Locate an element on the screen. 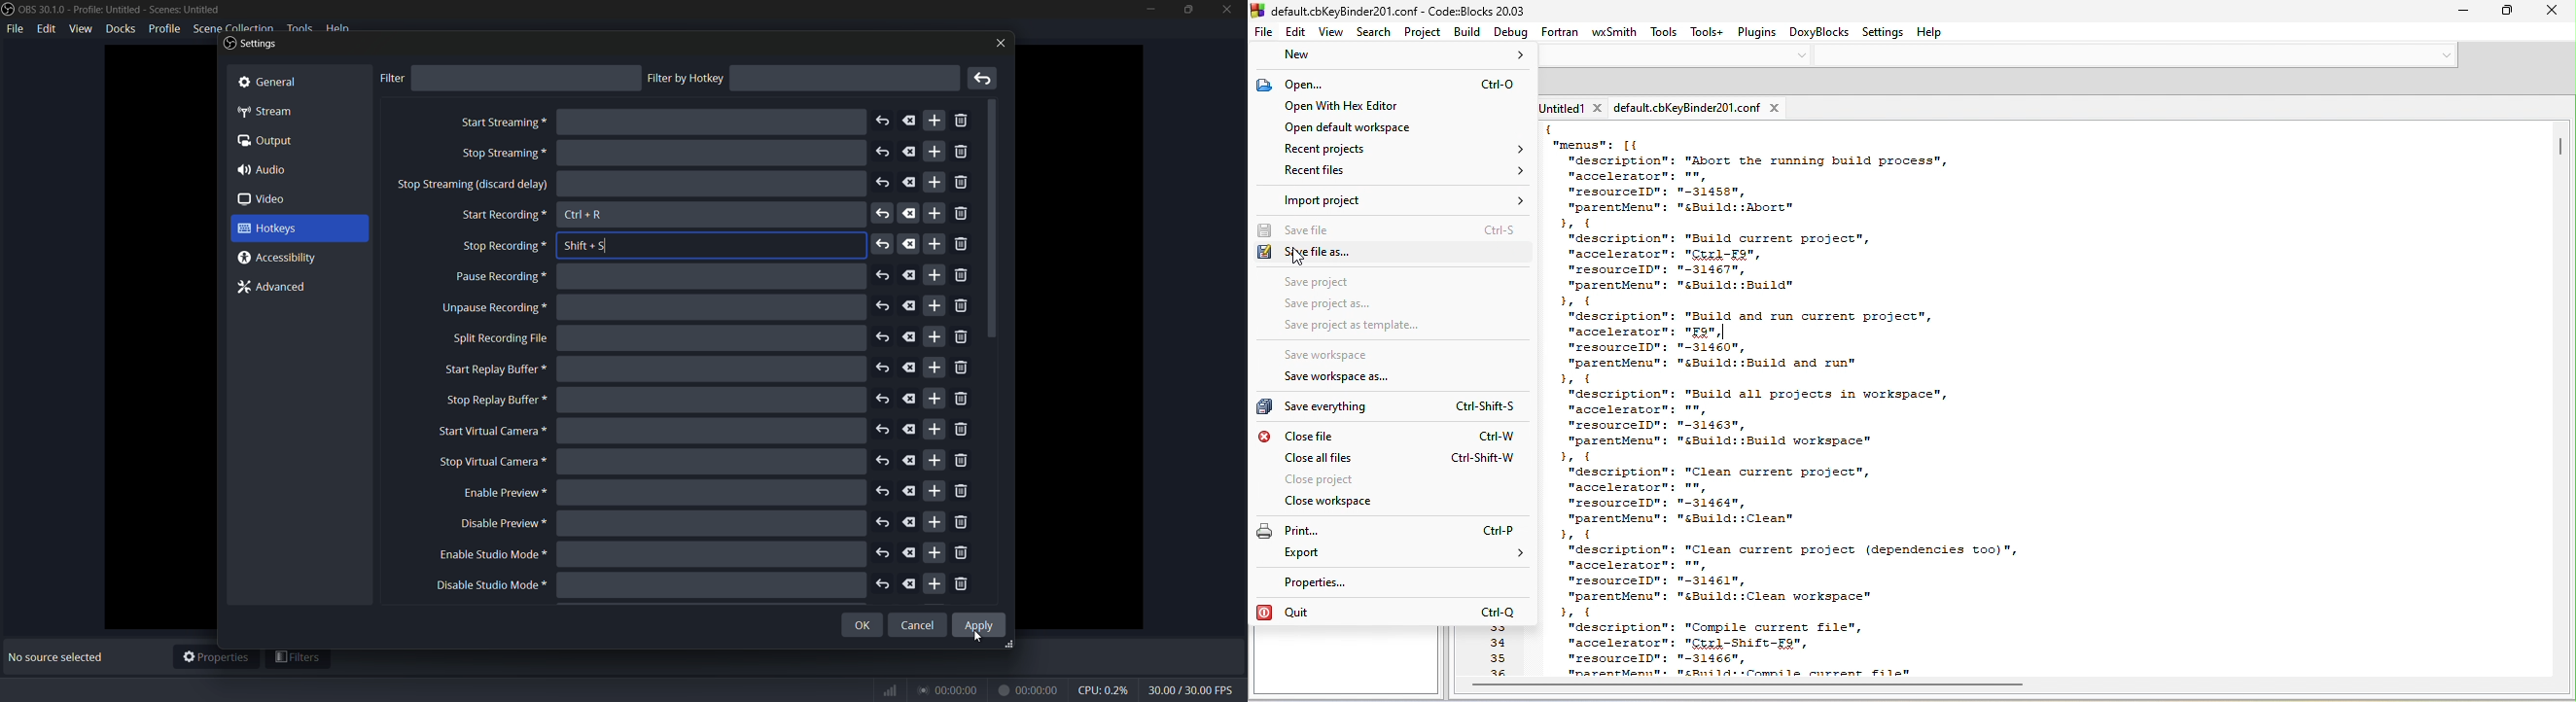  remove is located at coordinates (985, 79).